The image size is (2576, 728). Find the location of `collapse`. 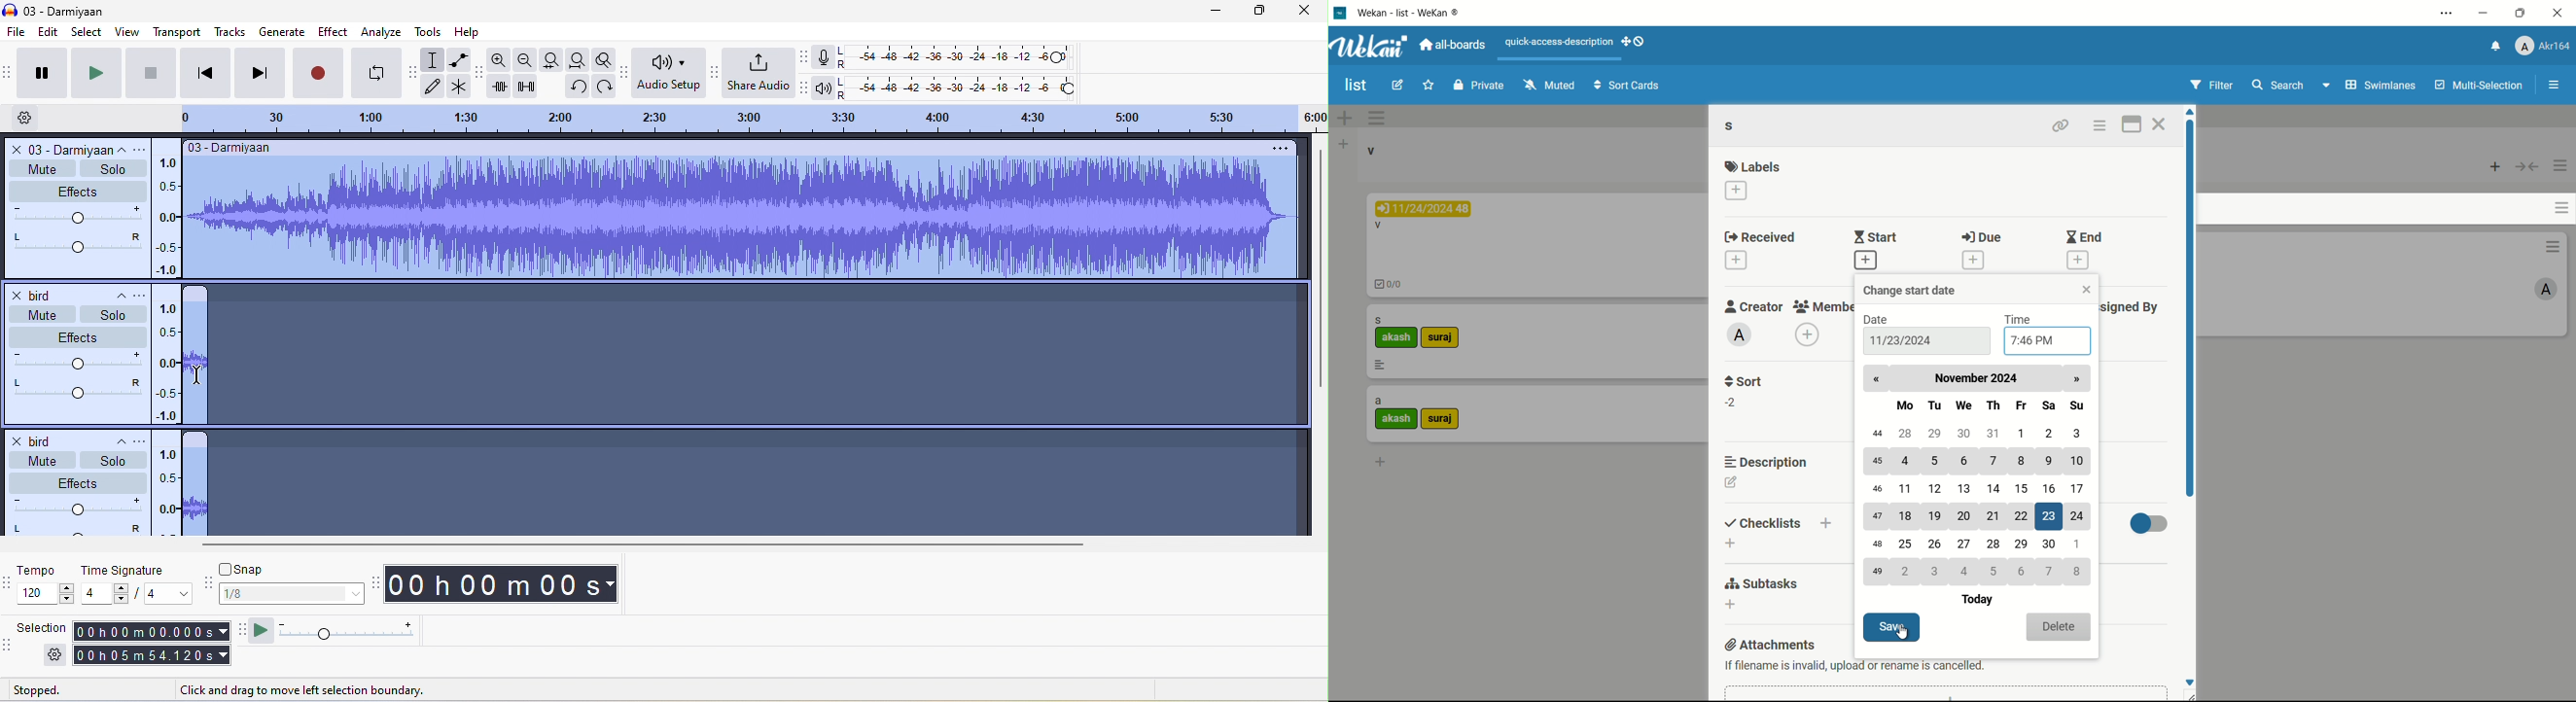

collapse is located at coordinates (108, 293).